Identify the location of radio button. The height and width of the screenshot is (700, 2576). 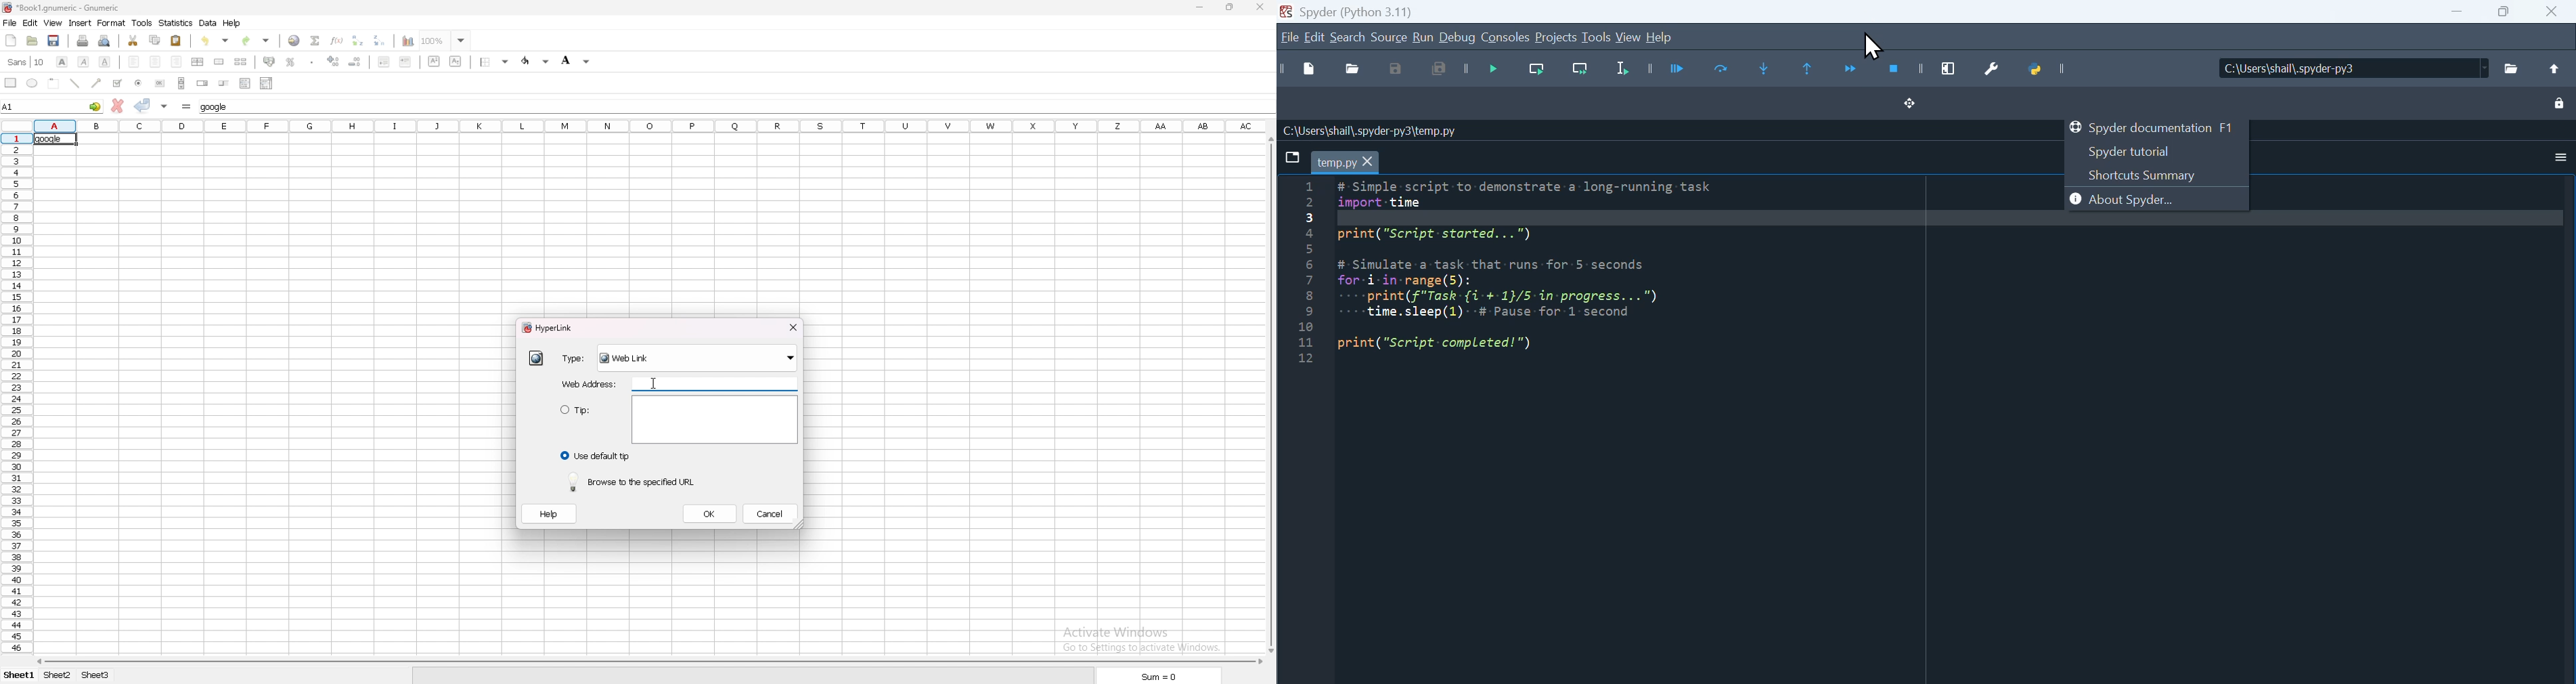
(142, 83).